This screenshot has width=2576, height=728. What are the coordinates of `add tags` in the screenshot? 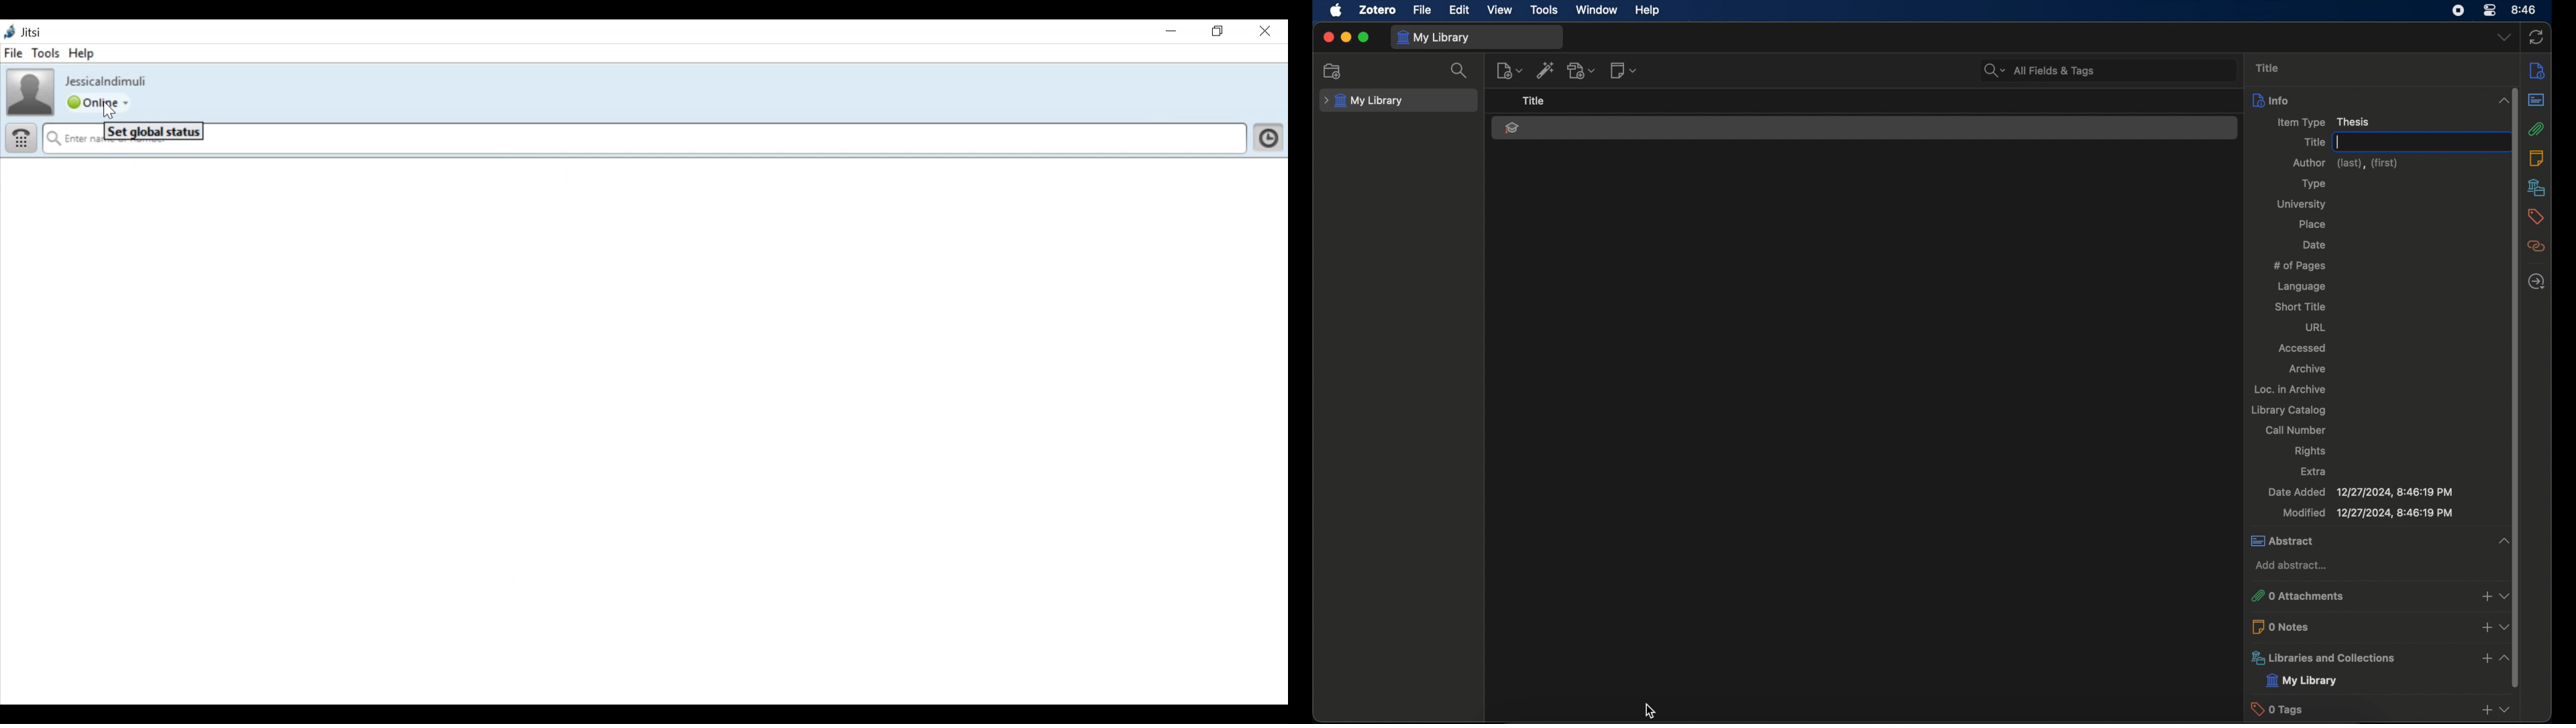 It's located at (2485, 711).